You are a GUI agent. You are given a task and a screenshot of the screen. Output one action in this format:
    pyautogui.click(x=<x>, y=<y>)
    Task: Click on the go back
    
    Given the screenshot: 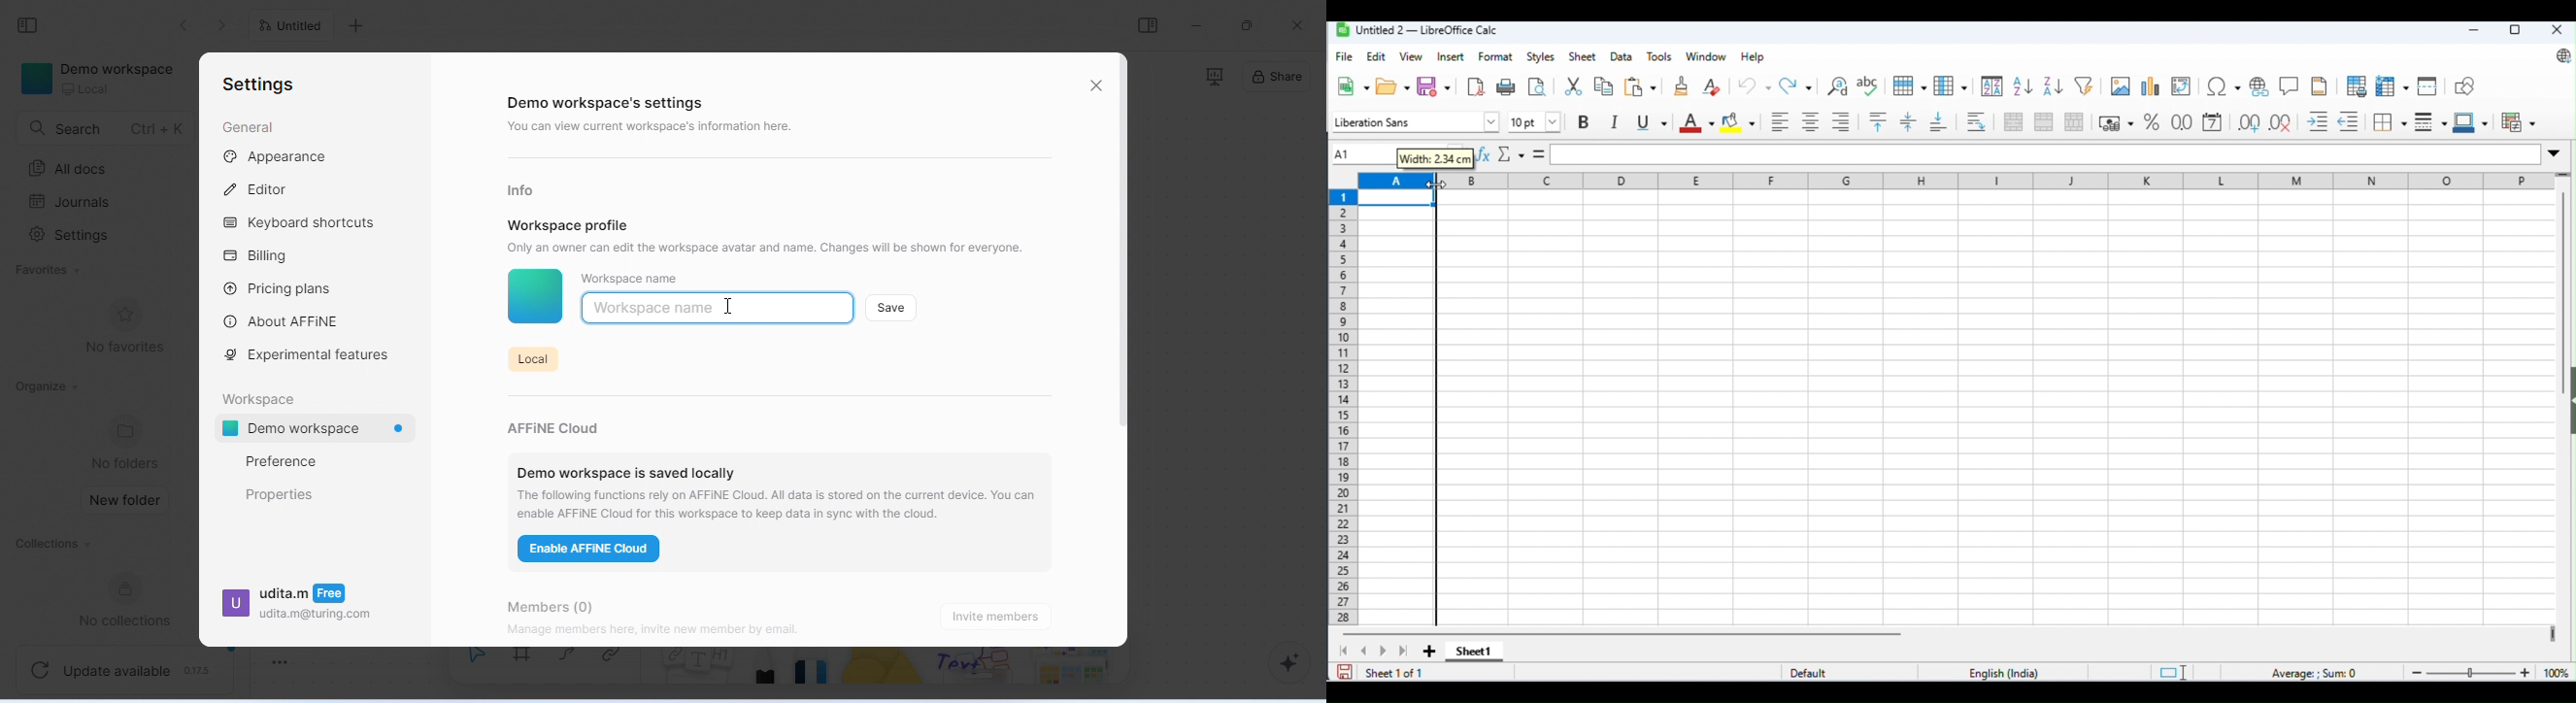 What is the action you would take?
    pyautogui.click(x=184, y=25)
    